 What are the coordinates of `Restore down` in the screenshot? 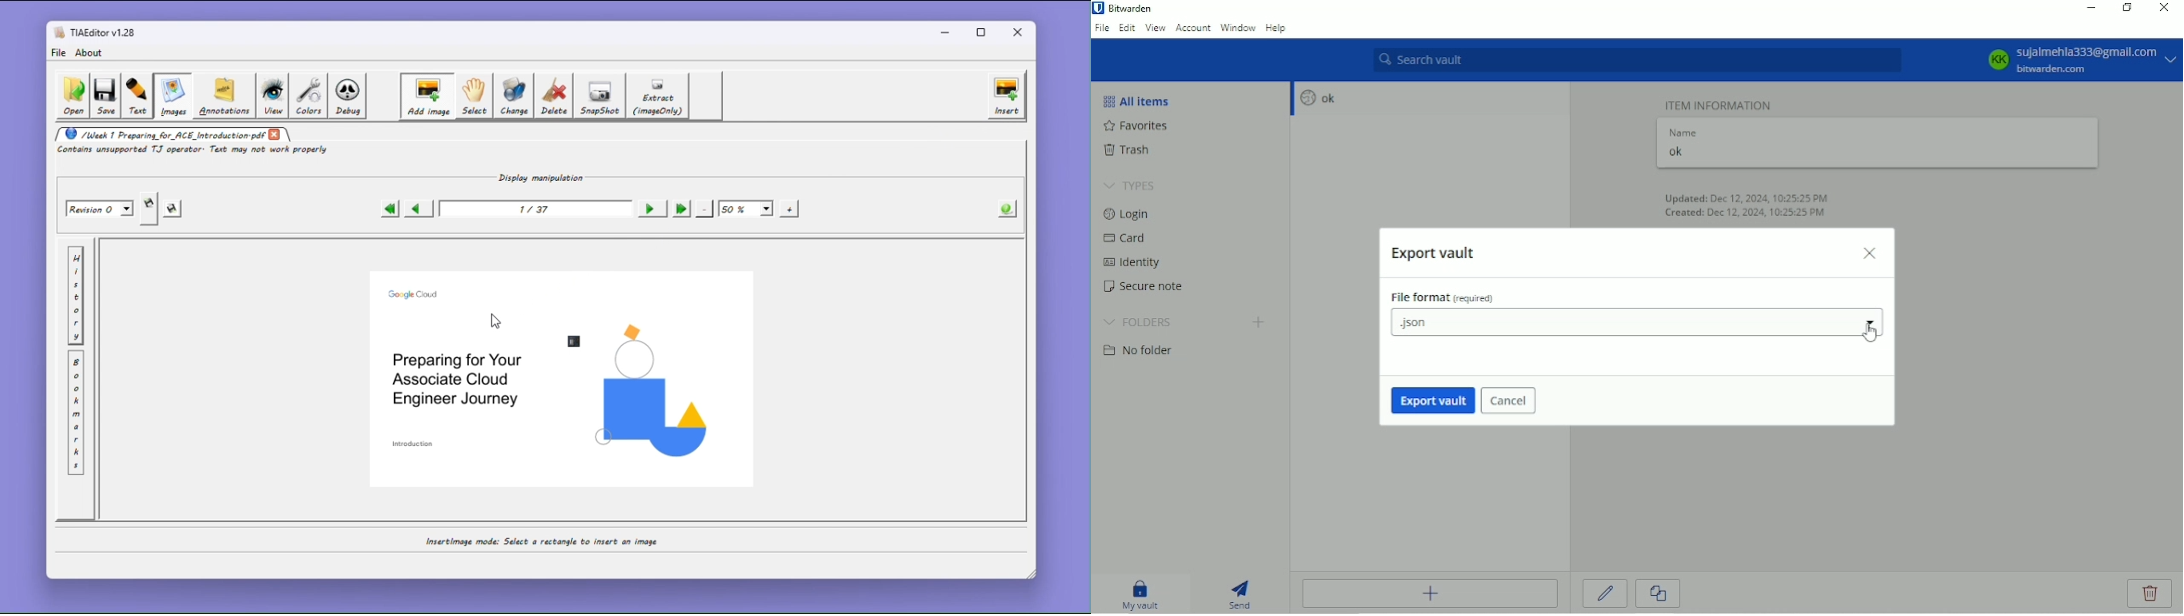 It's located at (2127, 7).